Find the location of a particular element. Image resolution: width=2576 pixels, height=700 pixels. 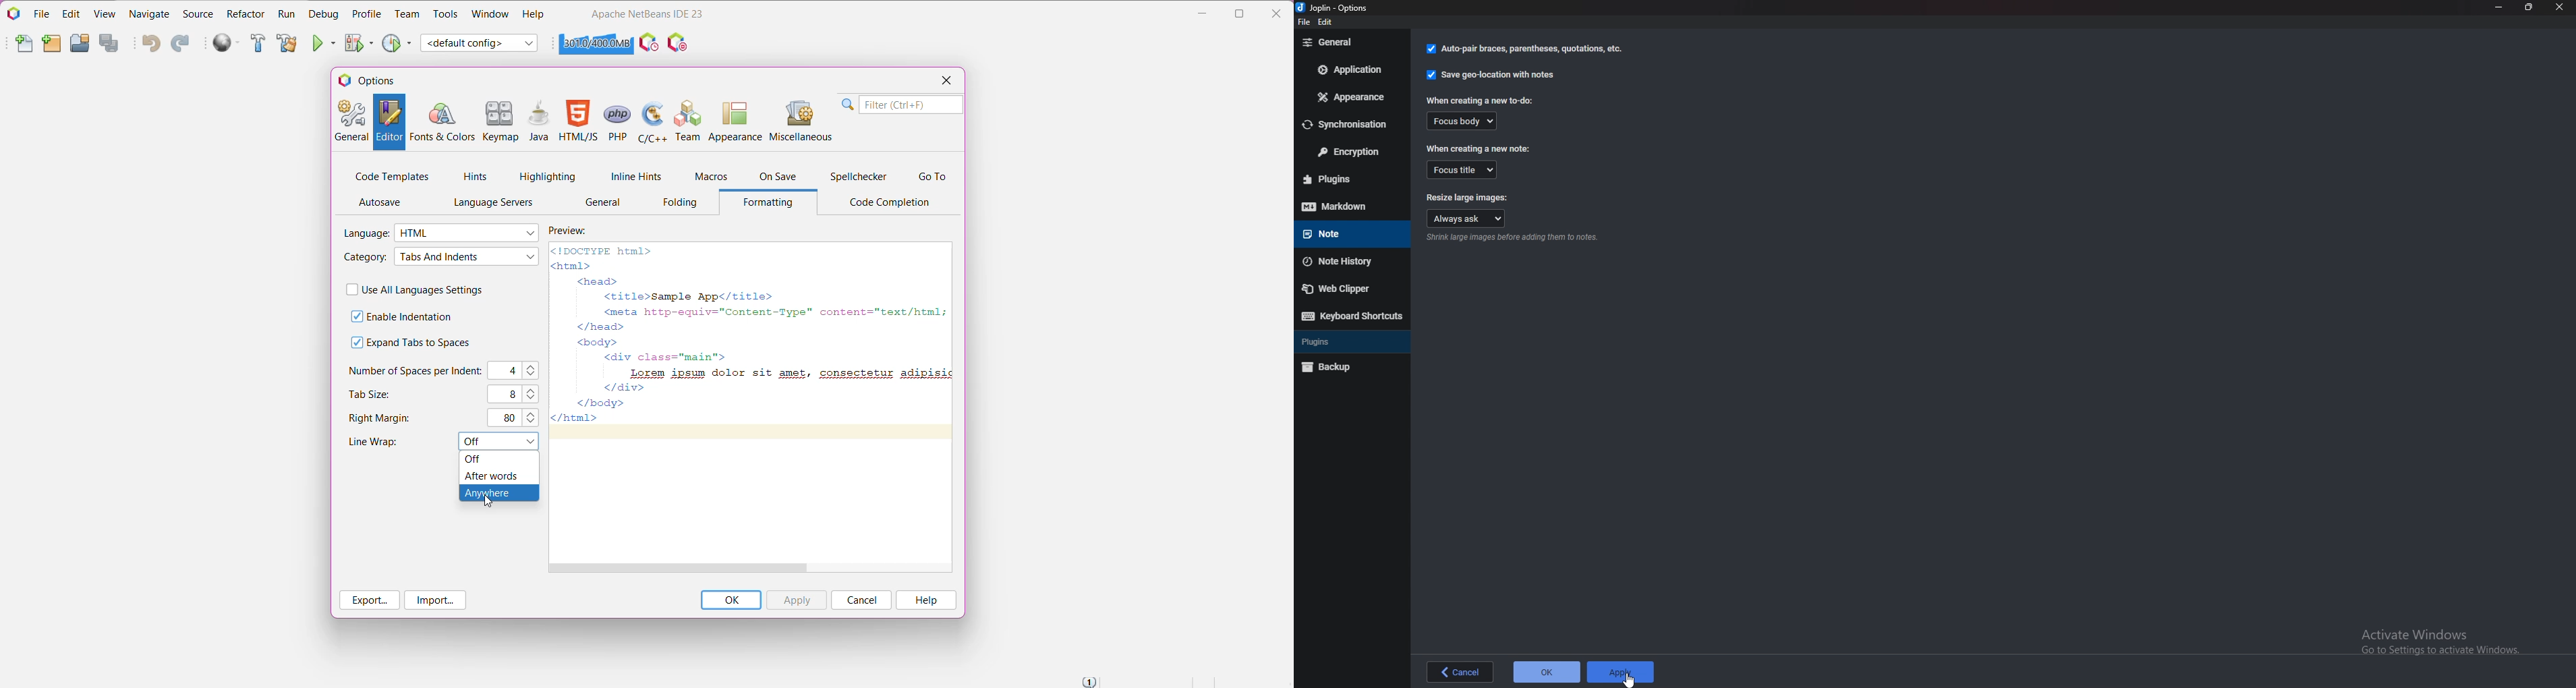

Edit is located at coordinates (69, 13).